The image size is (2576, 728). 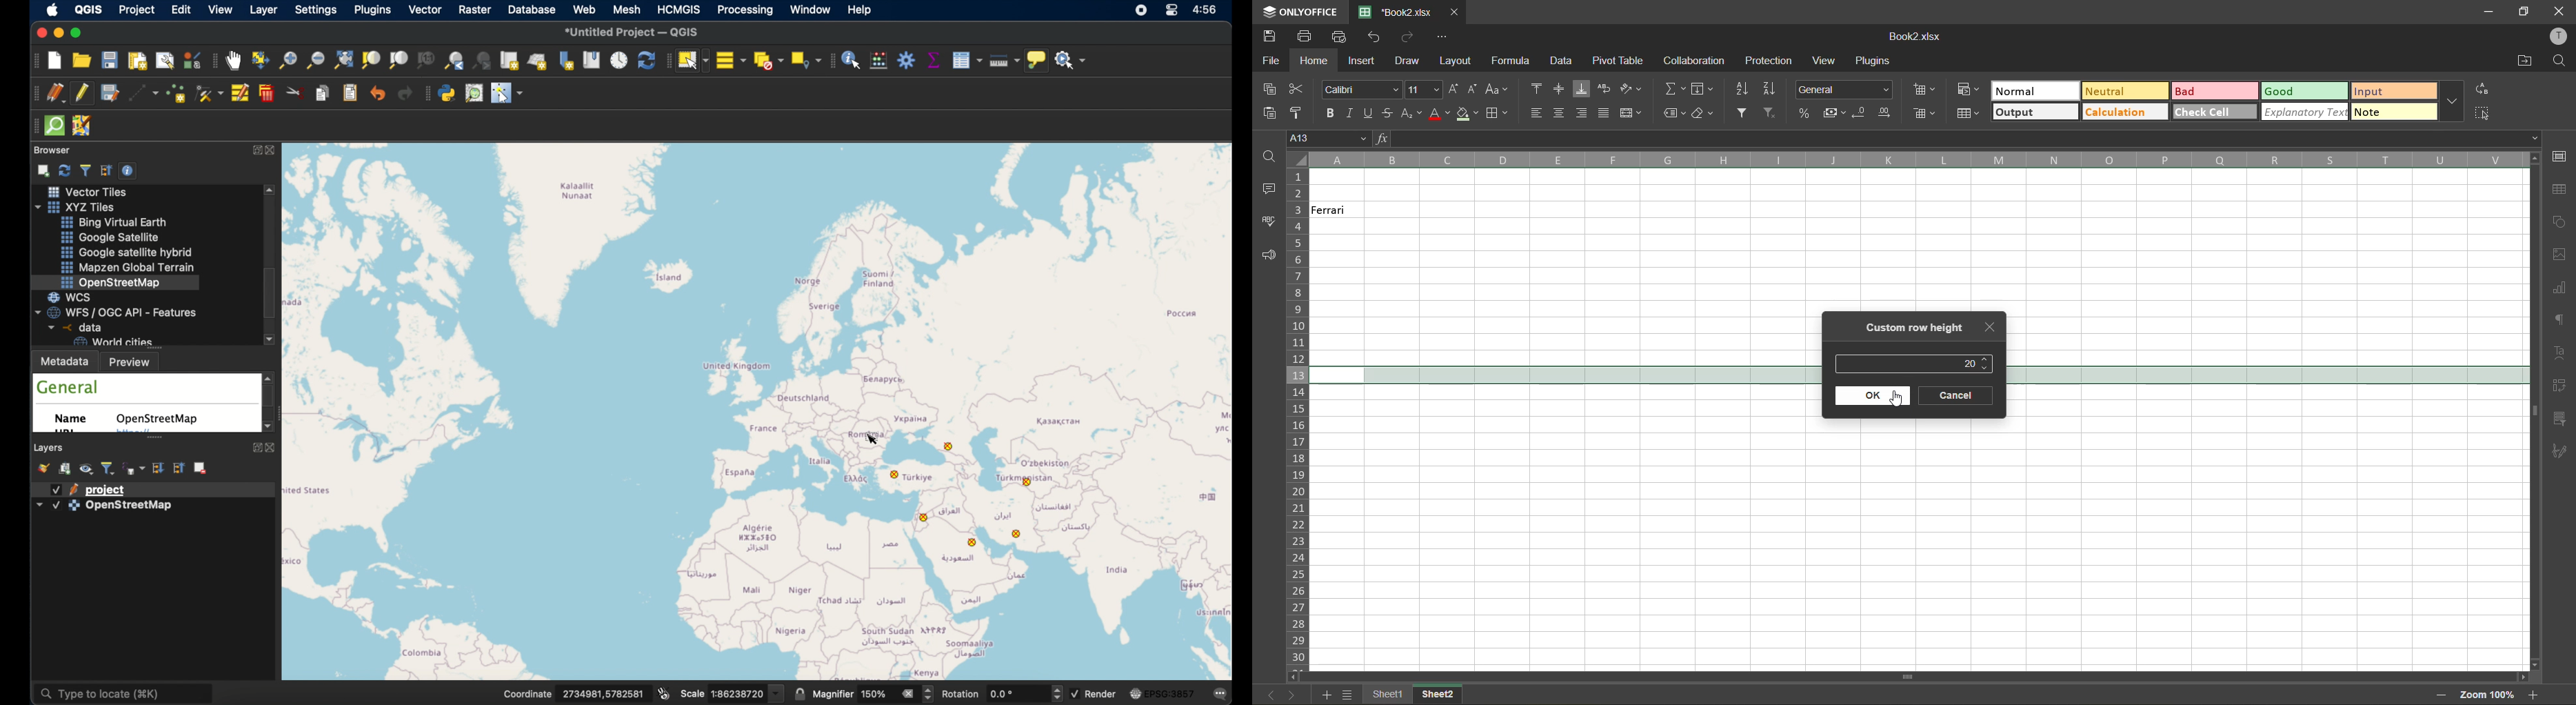 What do you see at coordinates (268, 93) in the screenshot?
I see `delete selected` at bounding box center [268, 93].